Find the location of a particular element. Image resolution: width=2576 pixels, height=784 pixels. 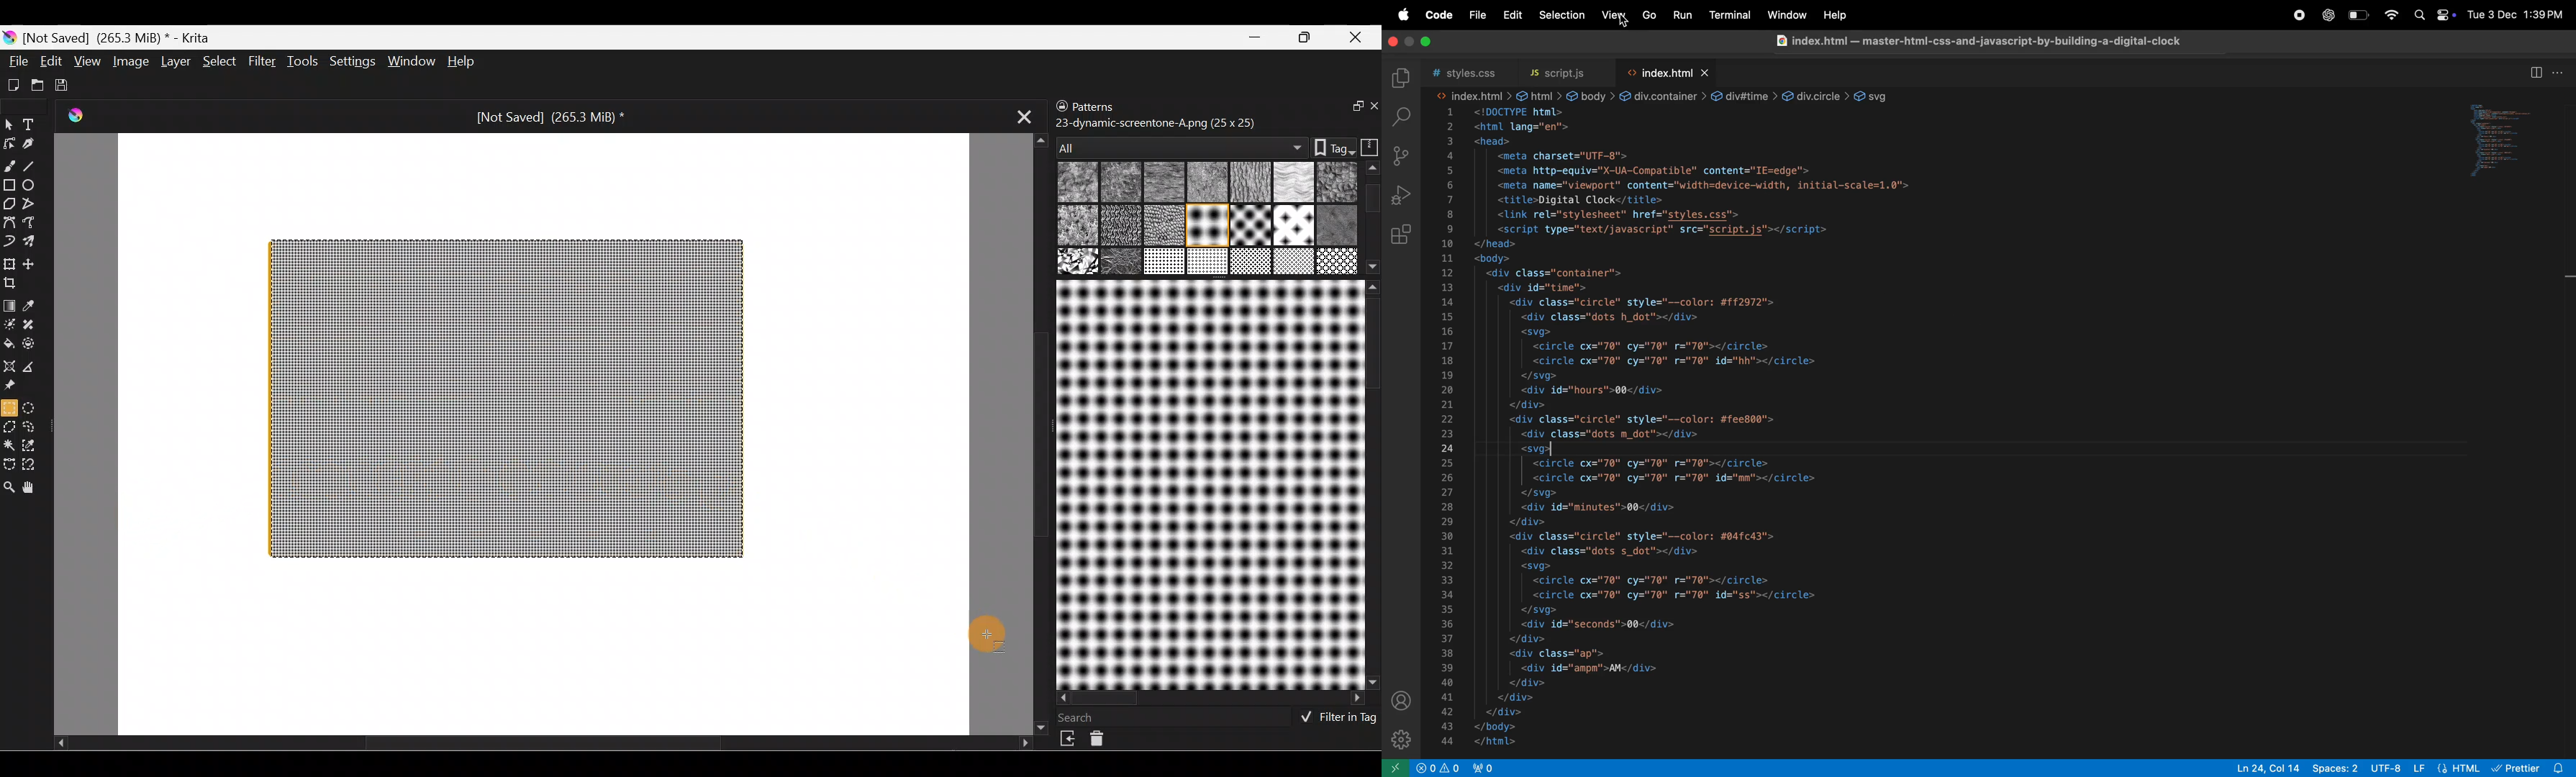

Colourise mask tool is located at coordinates (9, 324).